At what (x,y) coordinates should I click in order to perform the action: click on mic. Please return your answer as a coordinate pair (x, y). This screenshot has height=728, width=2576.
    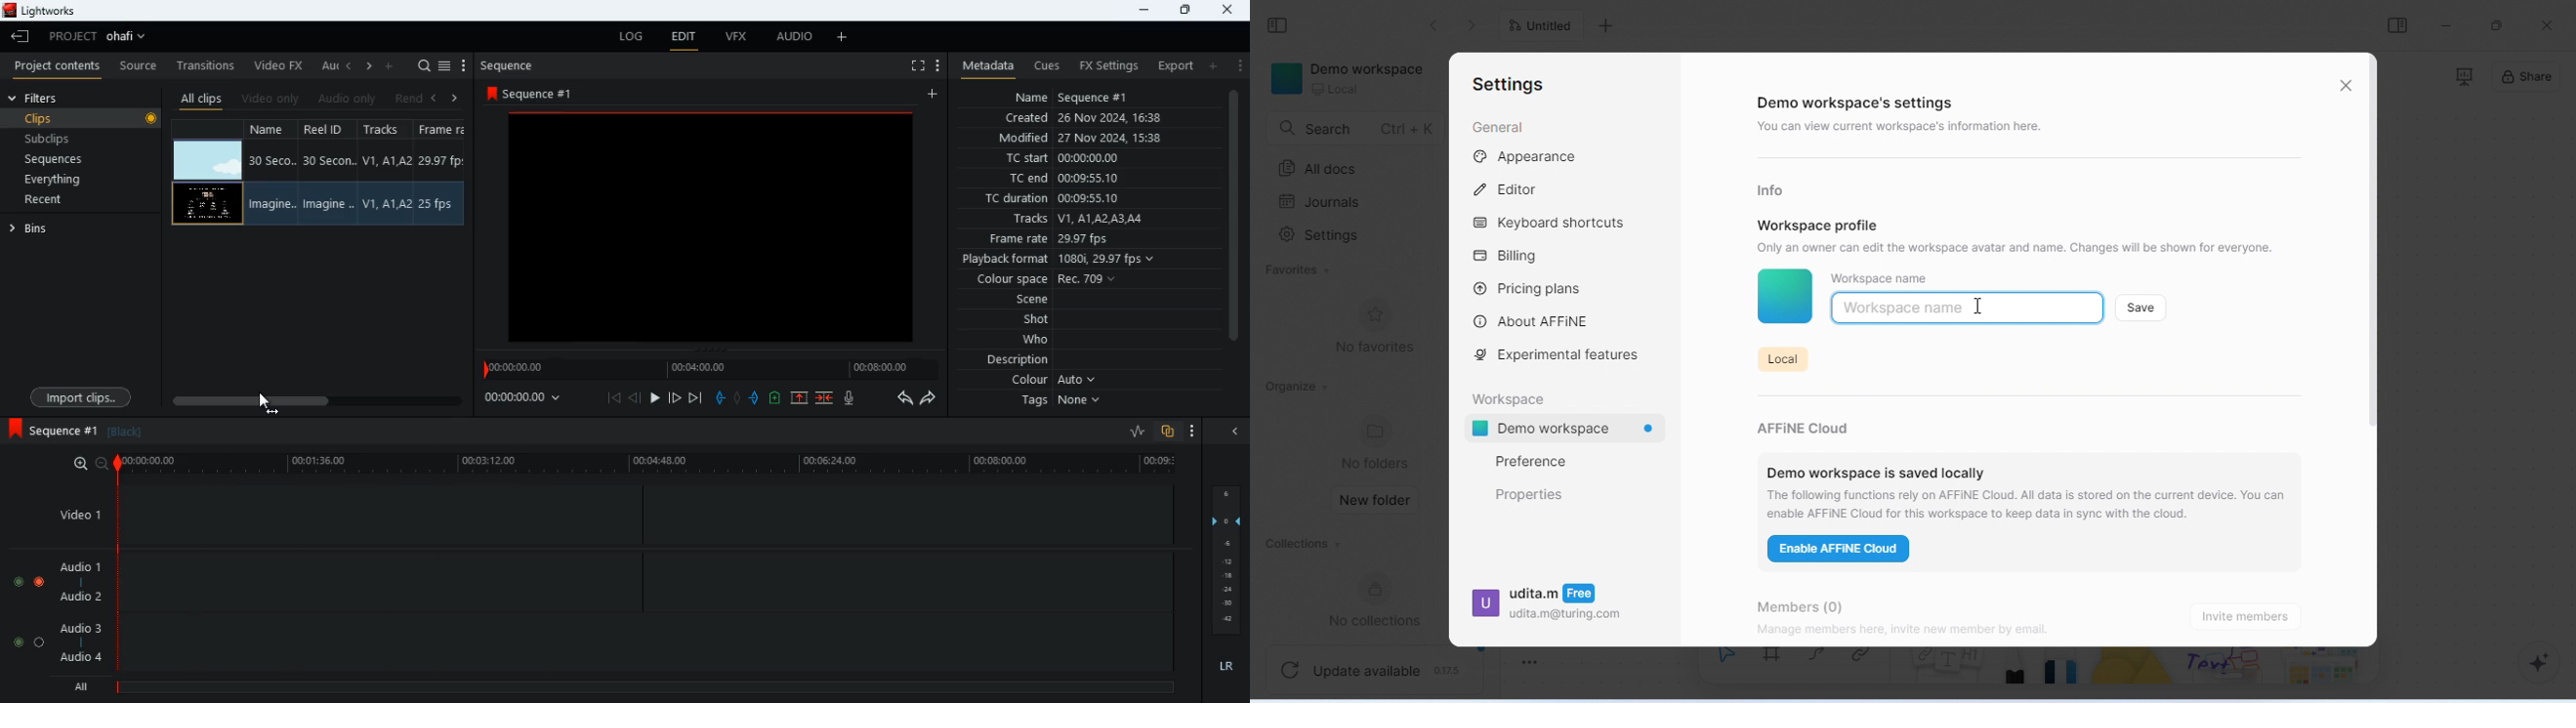
    Looking at the image, I should click on (853, 399).